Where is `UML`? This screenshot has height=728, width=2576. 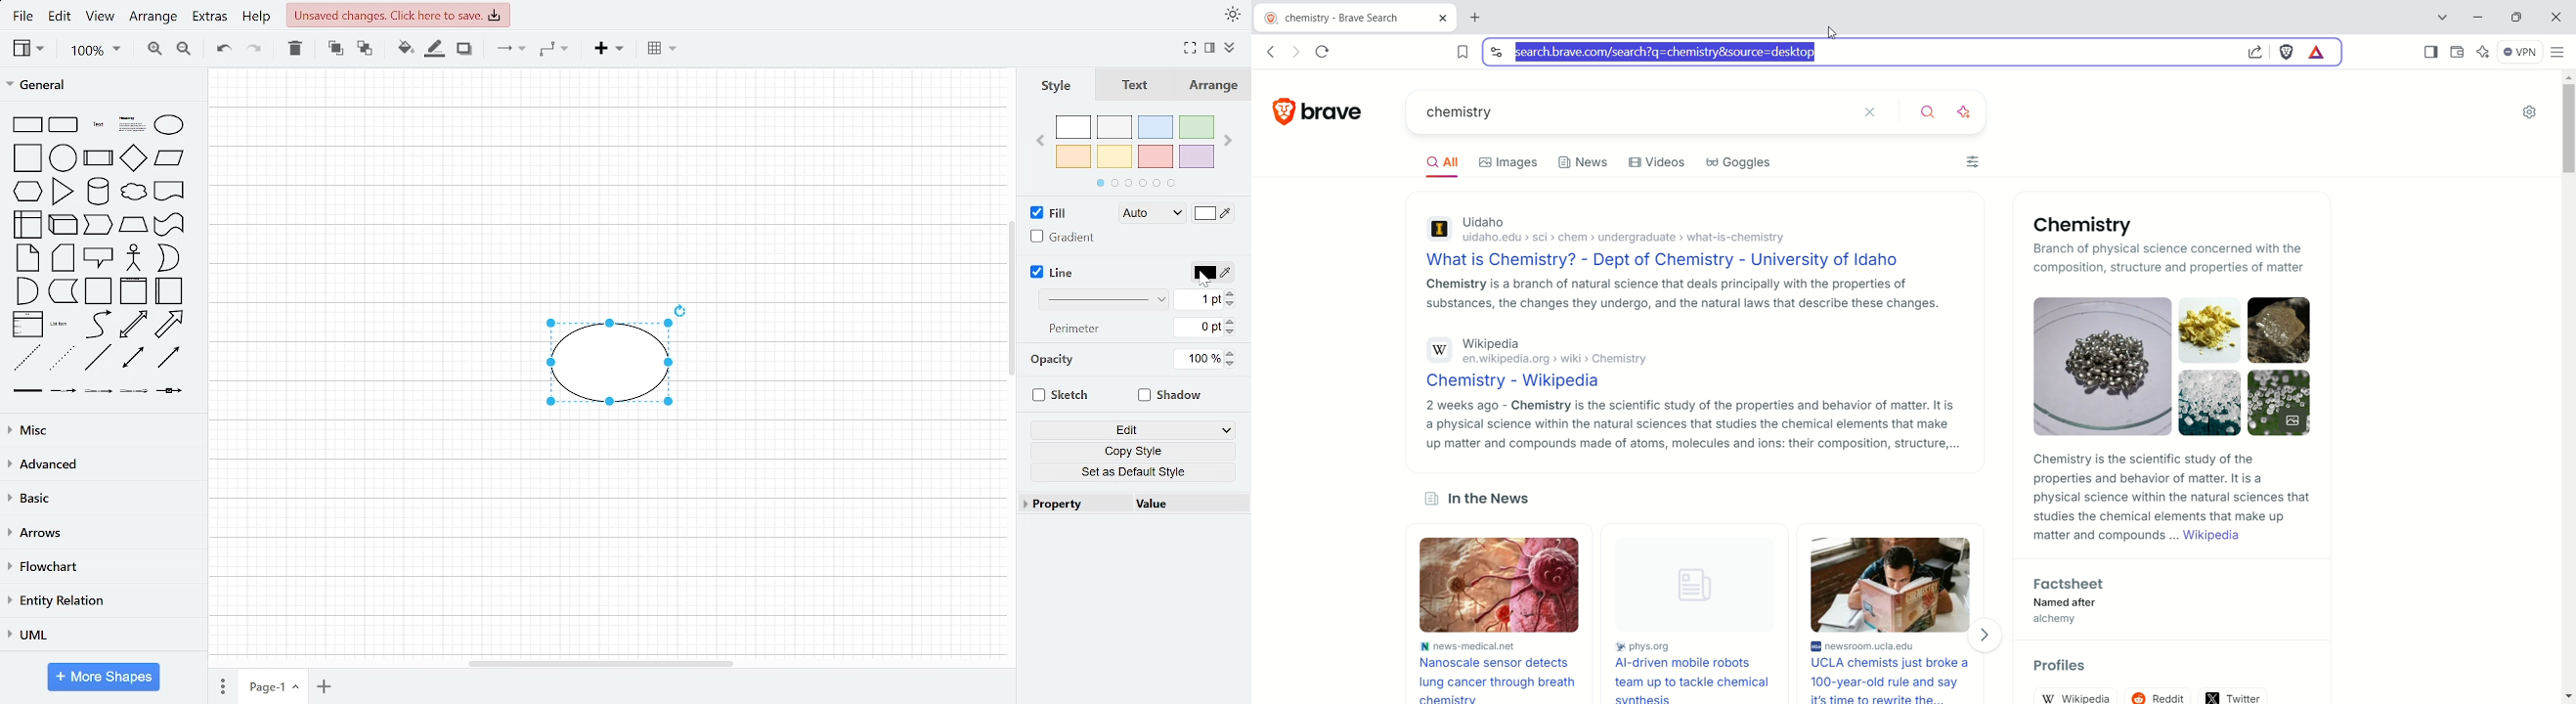
UML is located at coordinates (100, 635).